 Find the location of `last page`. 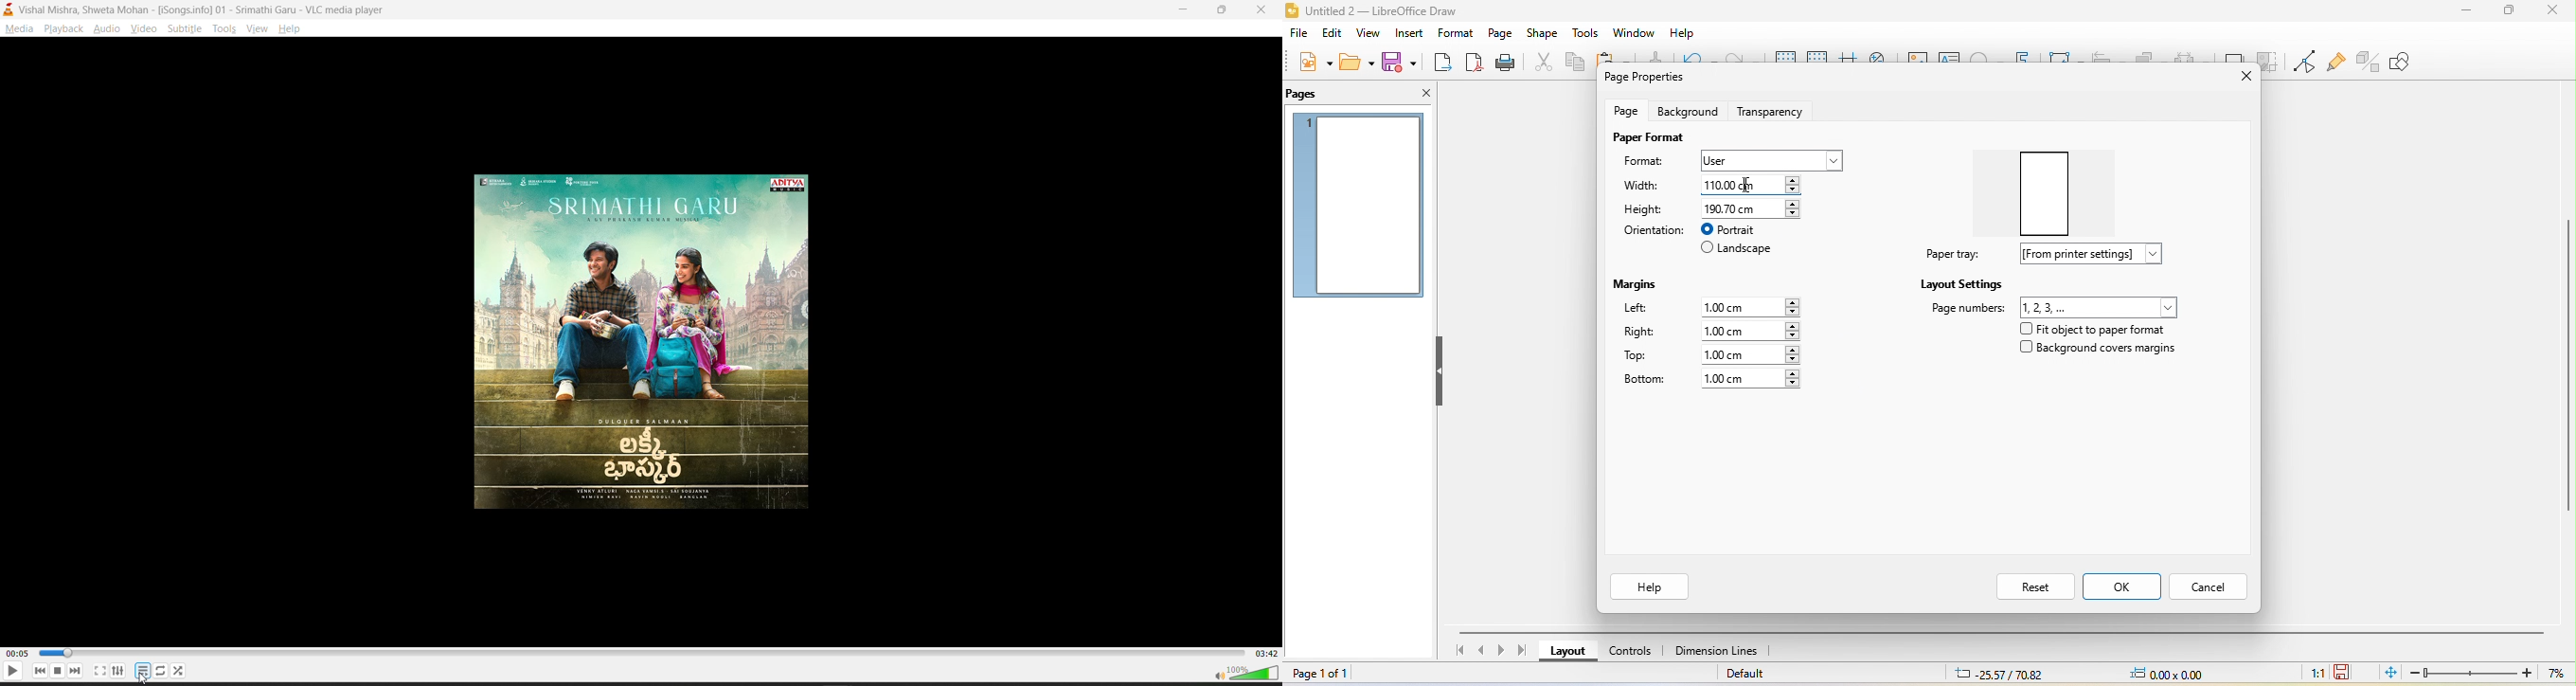

last page is located at coordinates (1526, 650).